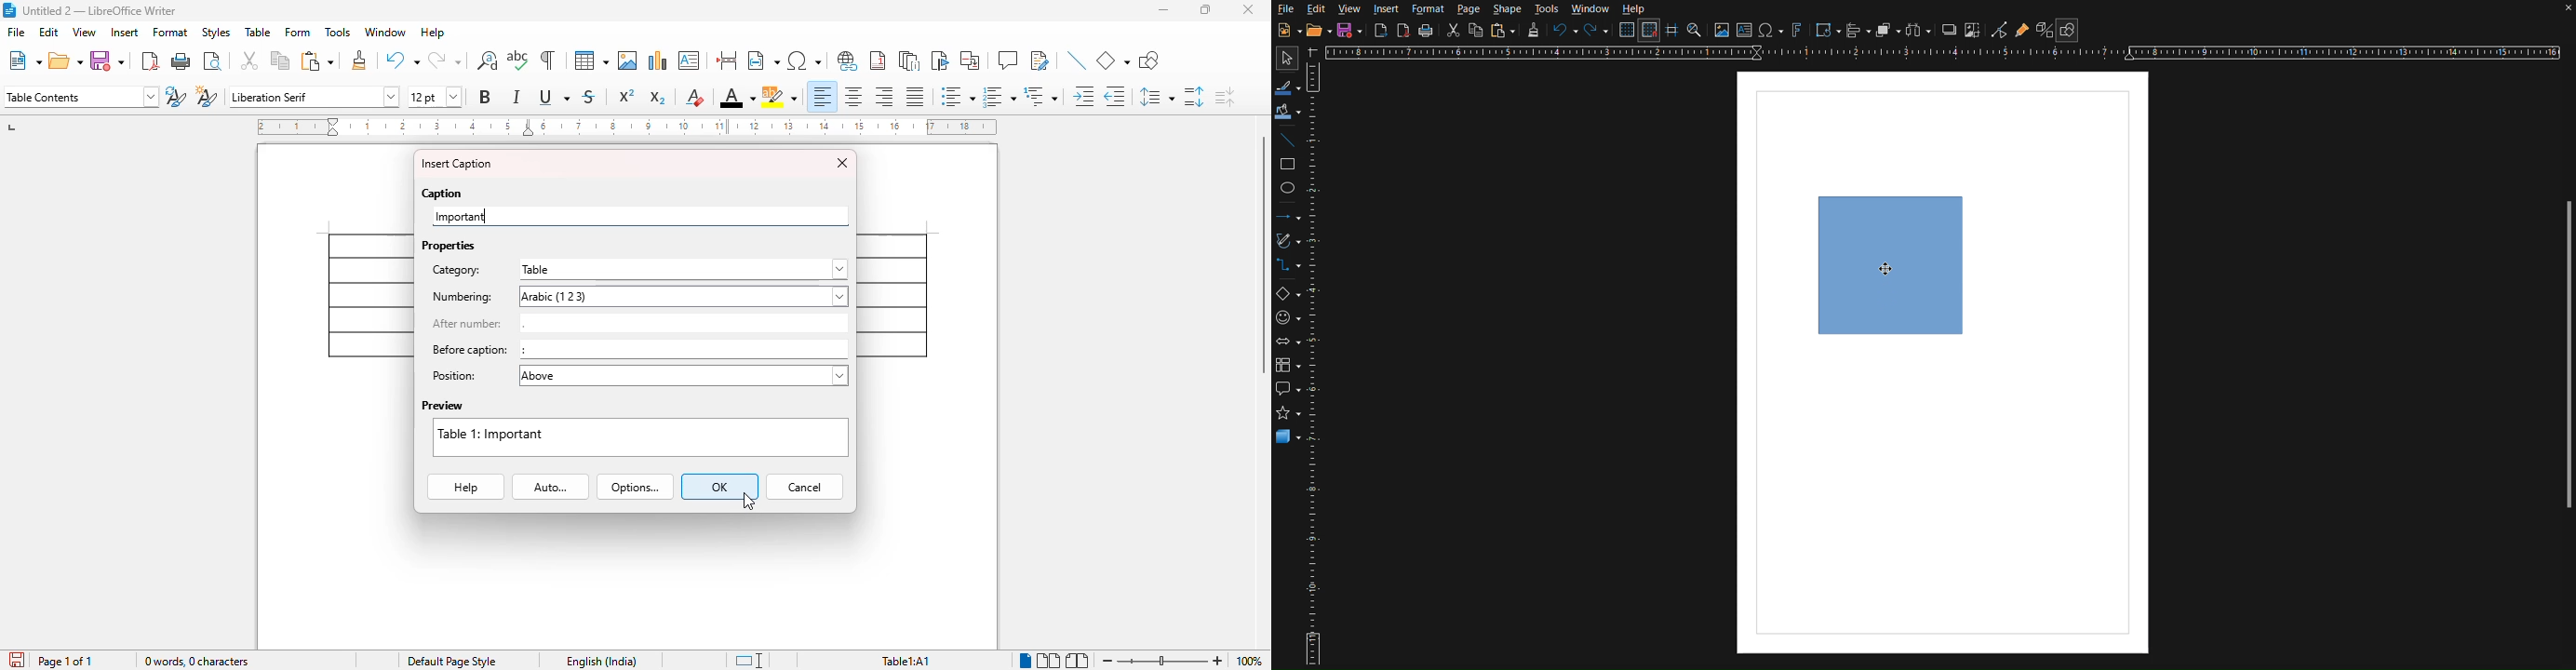  Describe the element at coordinates (486, 97) in the screenshot. I see `bold` at that location.